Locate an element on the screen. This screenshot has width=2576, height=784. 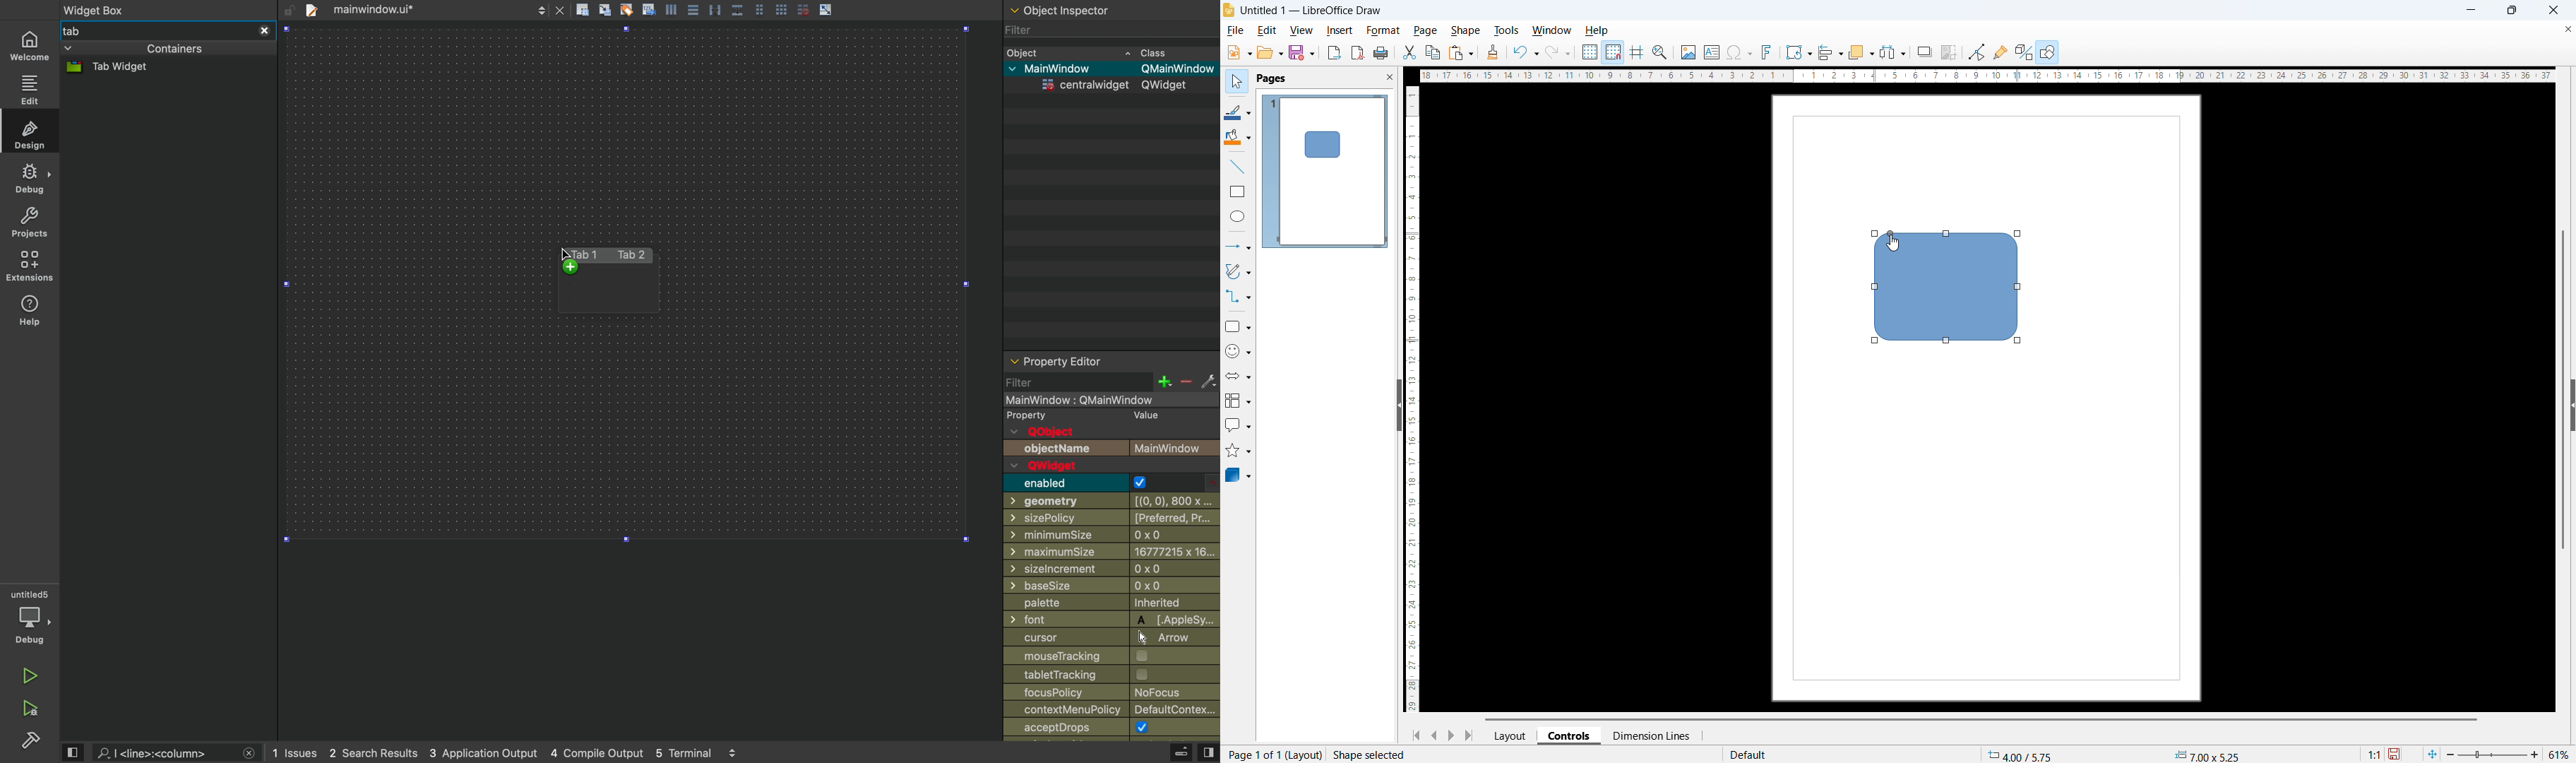
toggle extrusion is located at coordinates (2024, 52).